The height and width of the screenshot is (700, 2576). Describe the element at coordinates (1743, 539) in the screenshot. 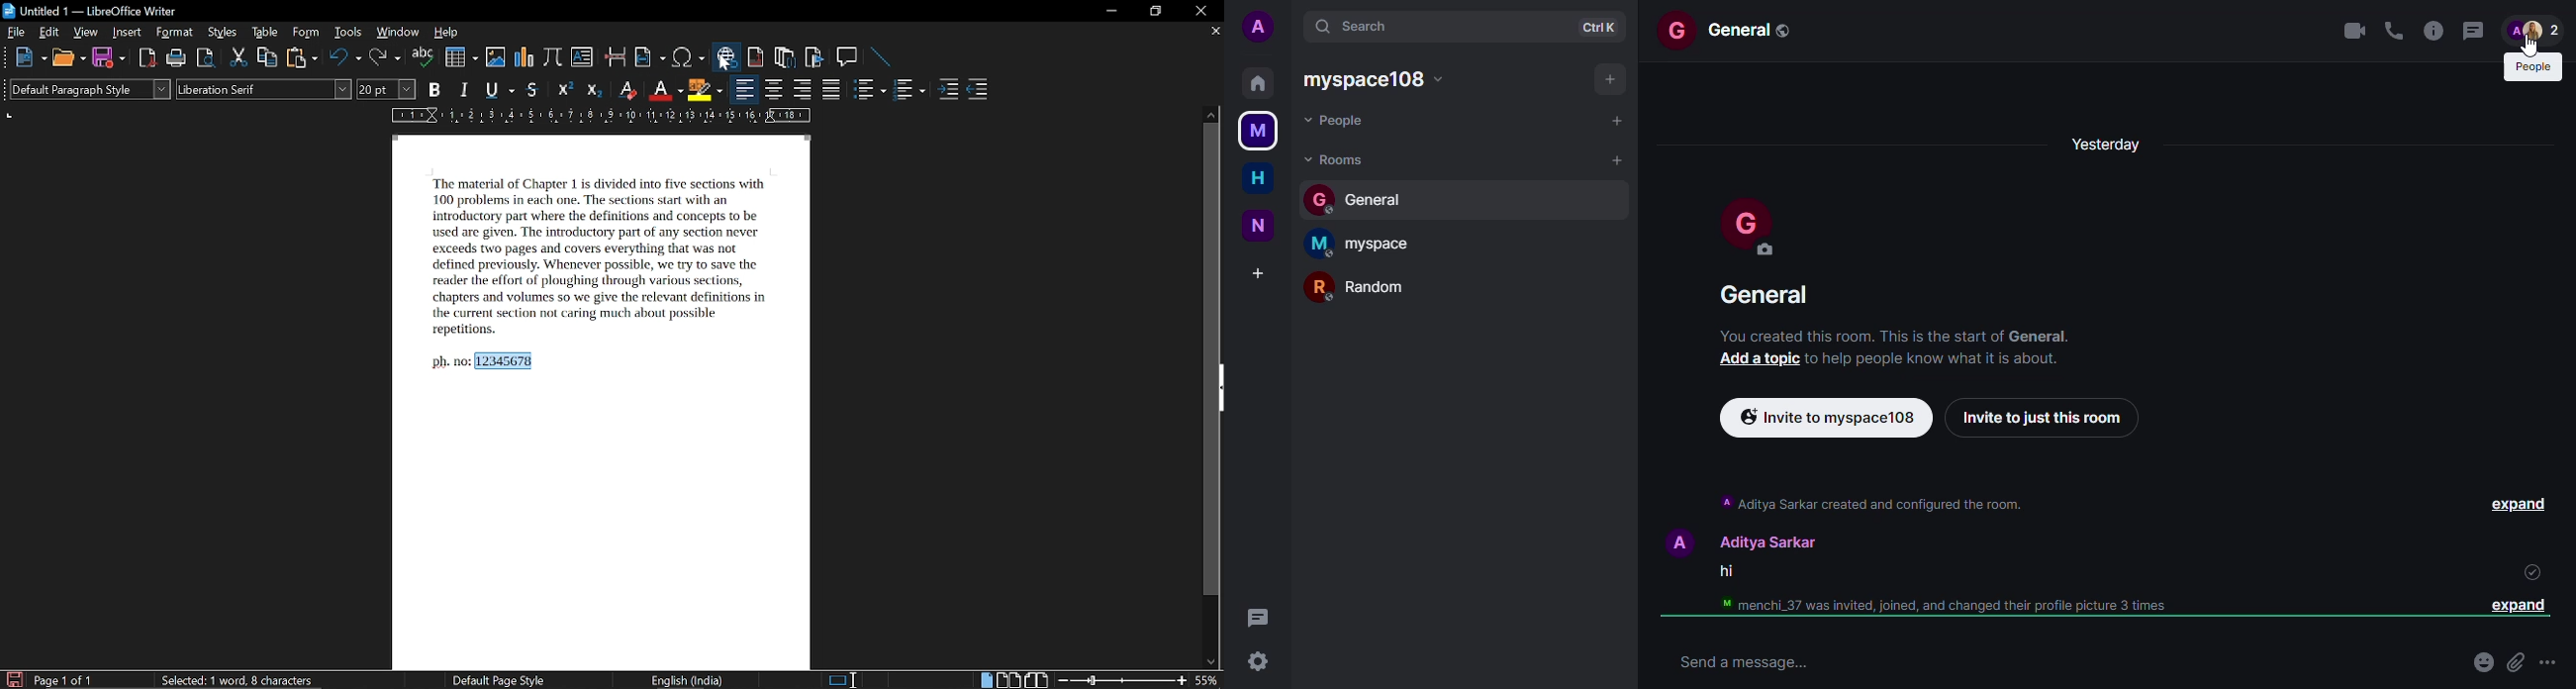

I see `A Aditya Sarkar` at that location.